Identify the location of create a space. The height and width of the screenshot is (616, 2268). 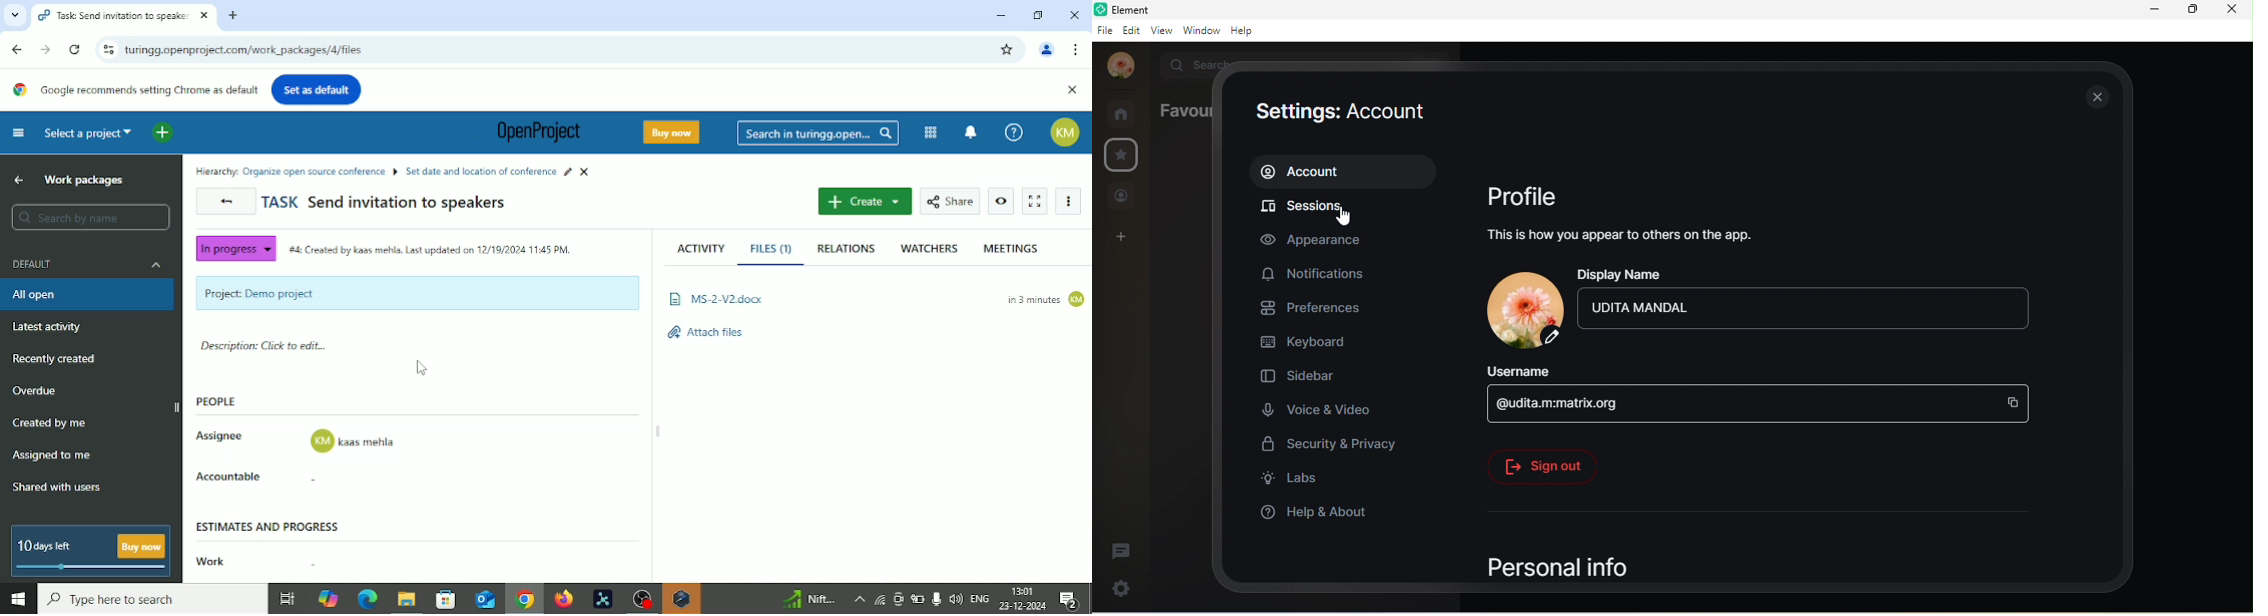
(1124, 238).